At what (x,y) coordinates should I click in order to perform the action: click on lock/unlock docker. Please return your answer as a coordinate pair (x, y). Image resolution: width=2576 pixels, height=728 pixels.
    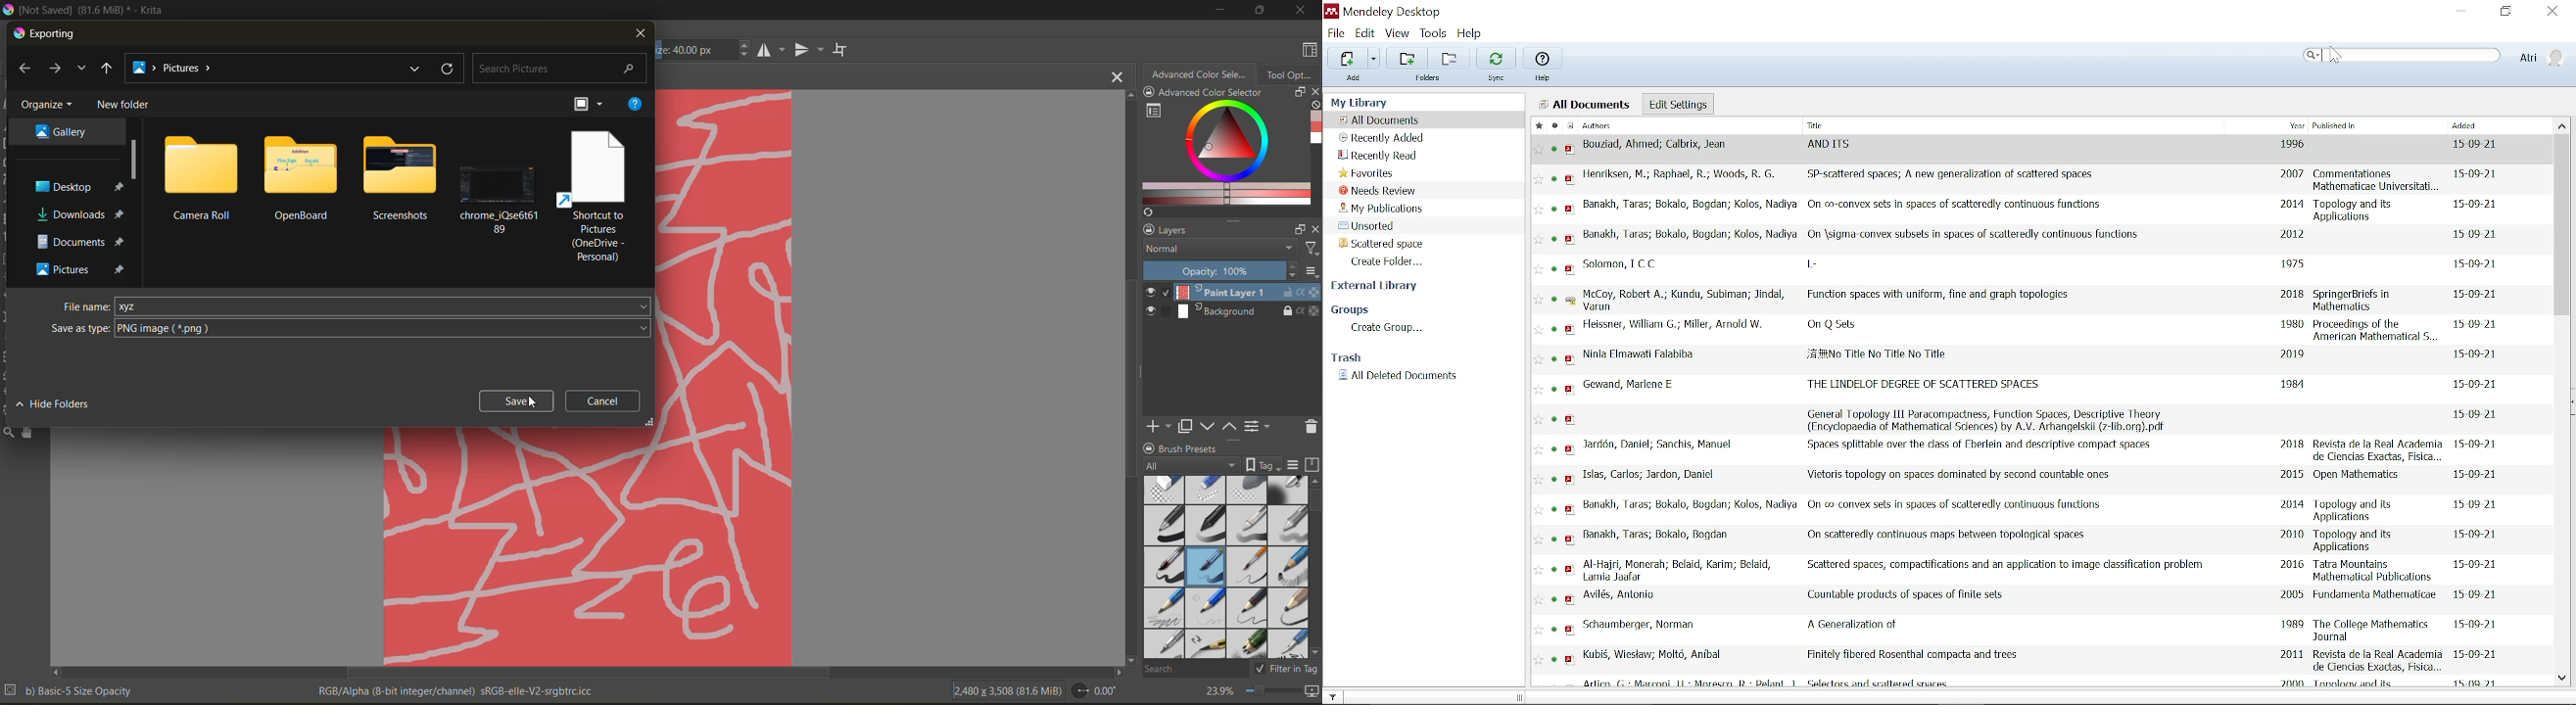
    Looking at the image, I should click on (1145, 230).